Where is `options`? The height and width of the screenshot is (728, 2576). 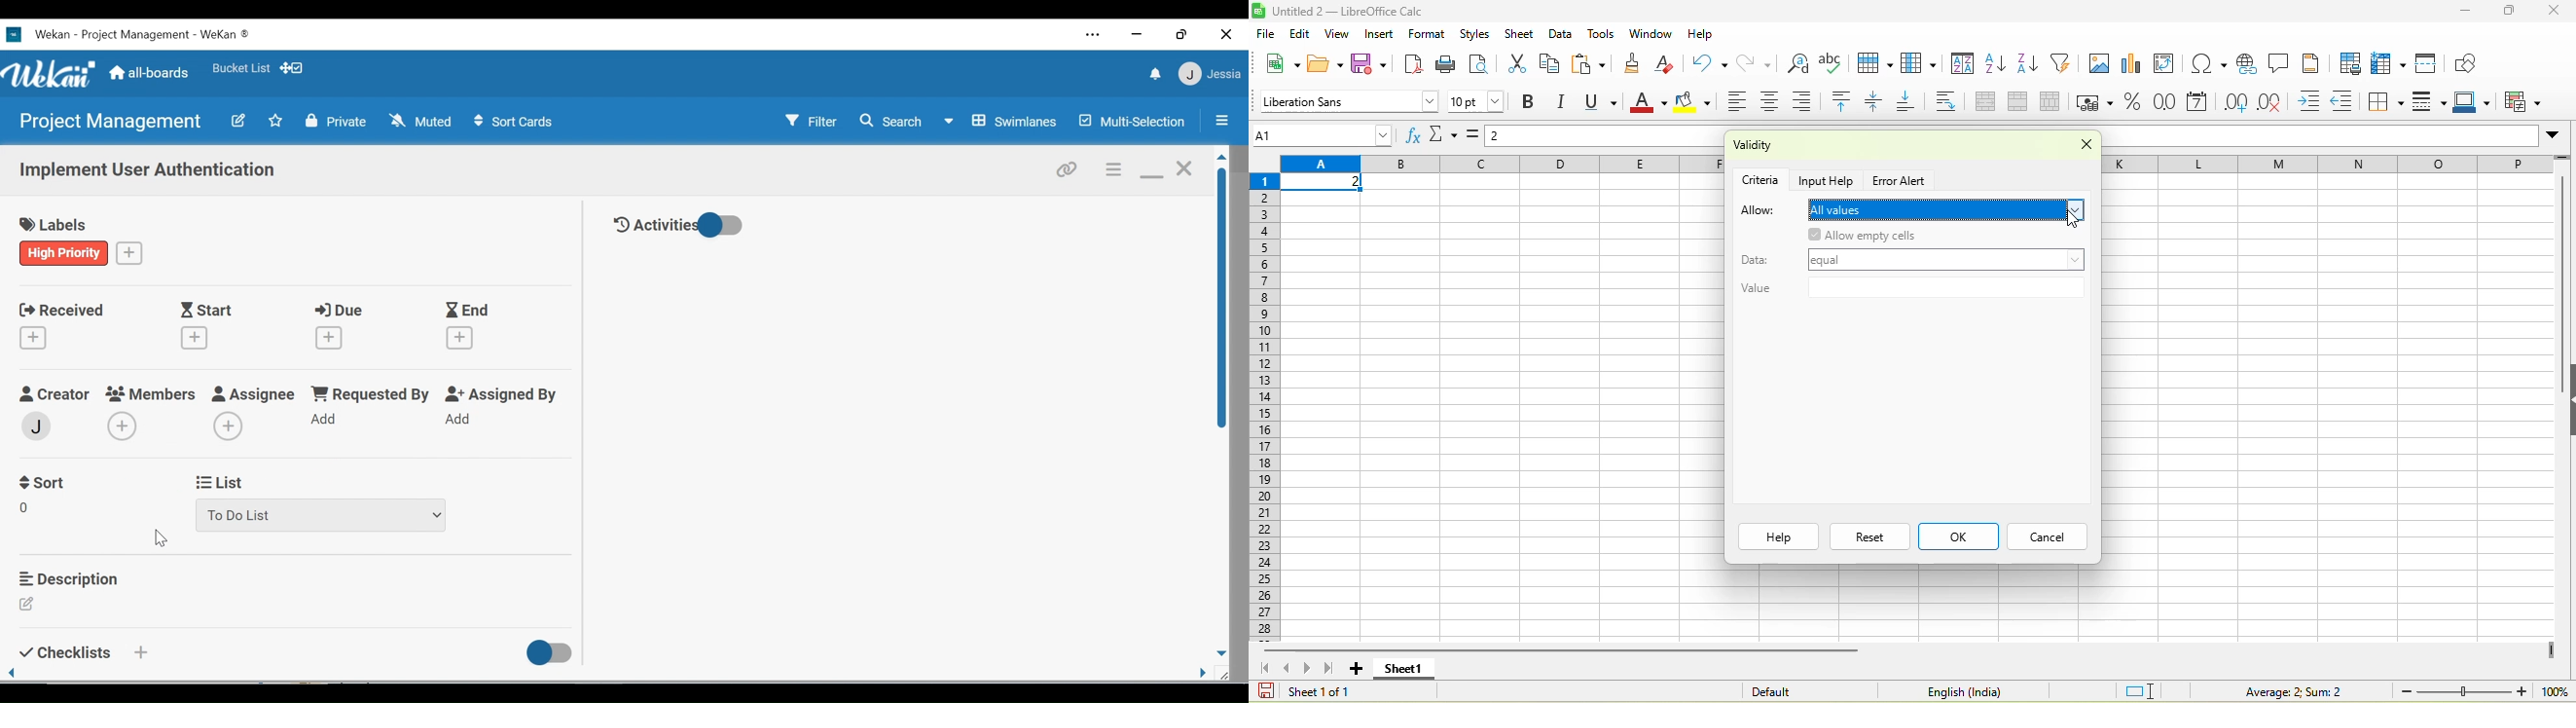 options is located at coordinates (1113, 169).